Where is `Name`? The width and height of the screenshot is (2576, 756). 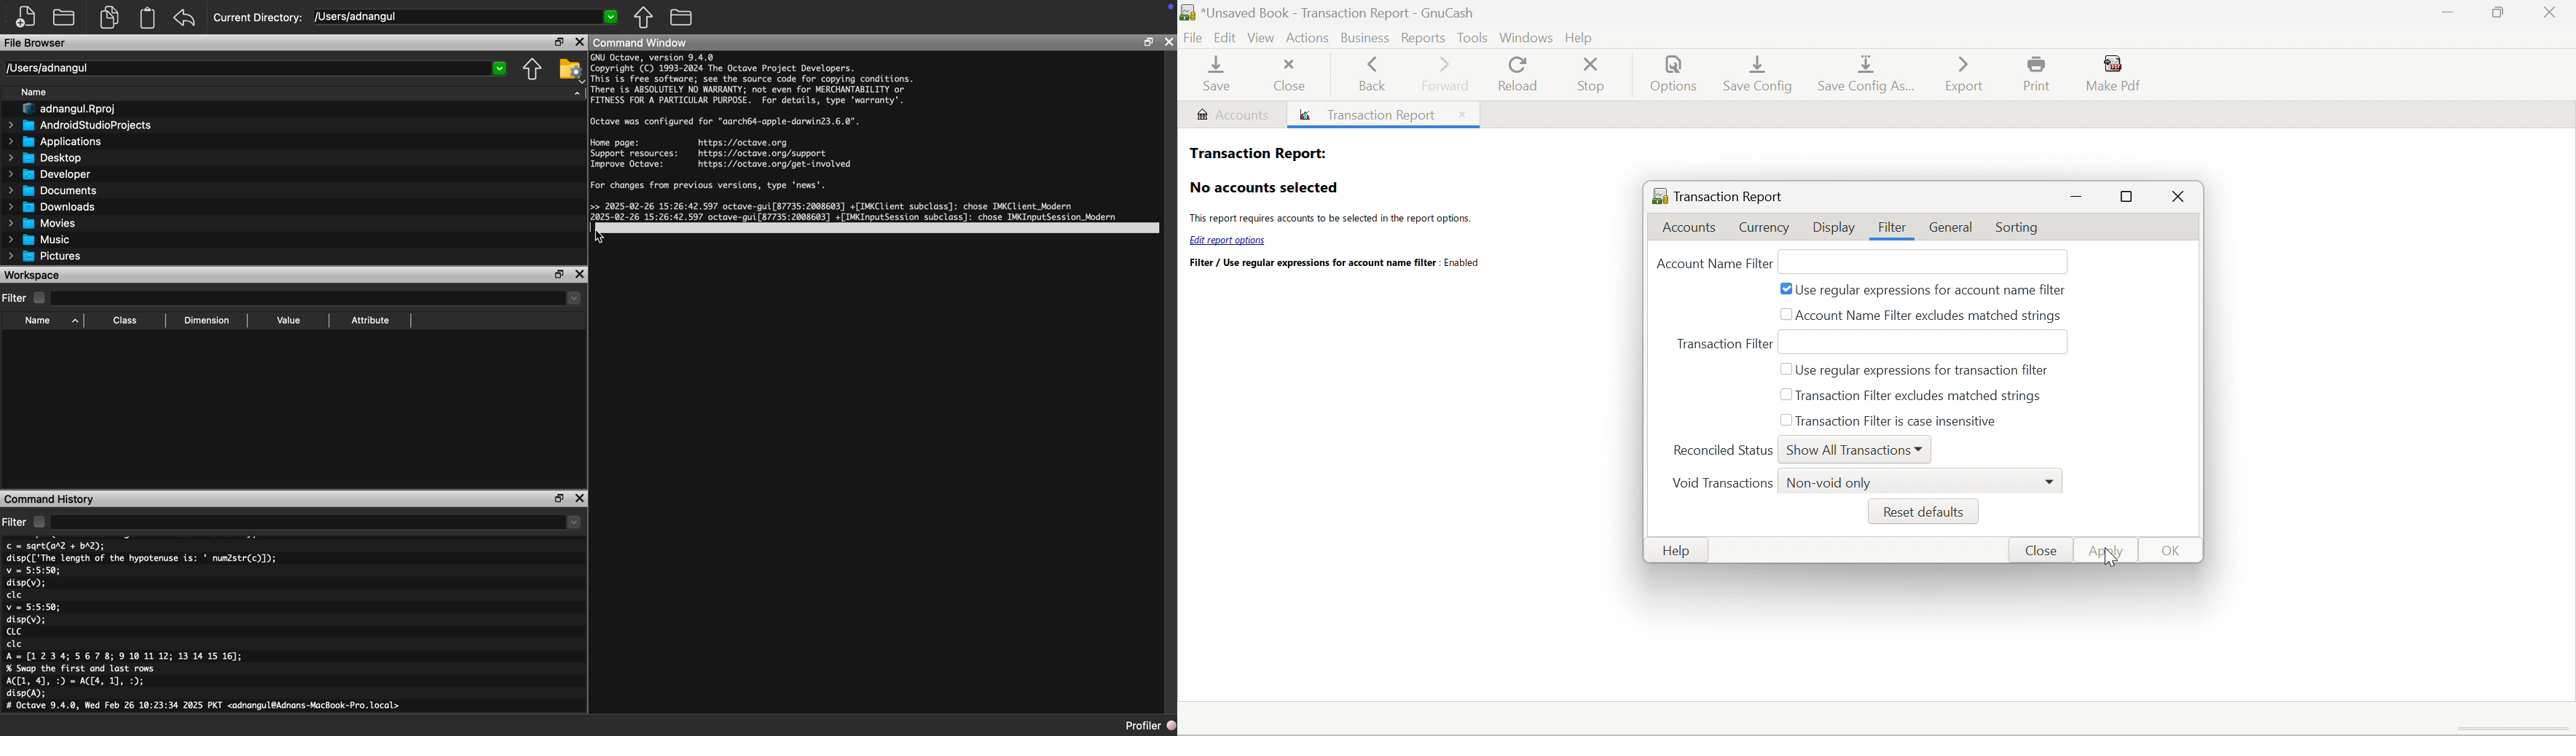
Name is located at coordinates (35, 92).